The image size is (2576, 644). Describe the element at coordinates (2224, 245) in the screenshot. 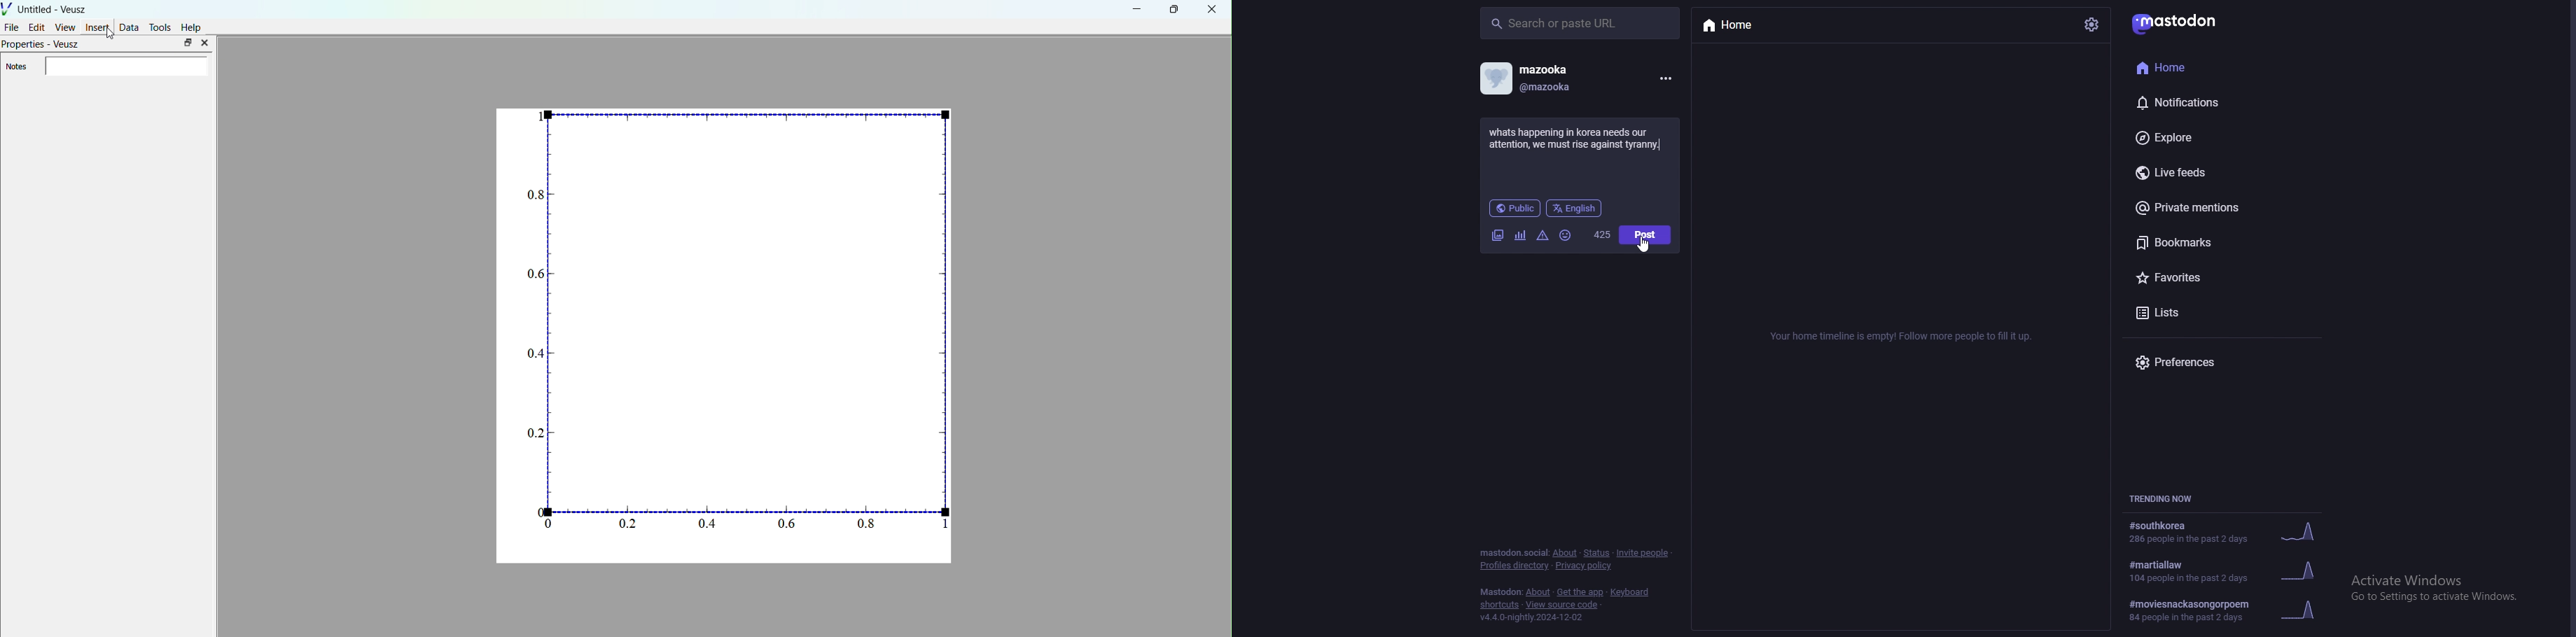

I see `bookmarks` at that location.